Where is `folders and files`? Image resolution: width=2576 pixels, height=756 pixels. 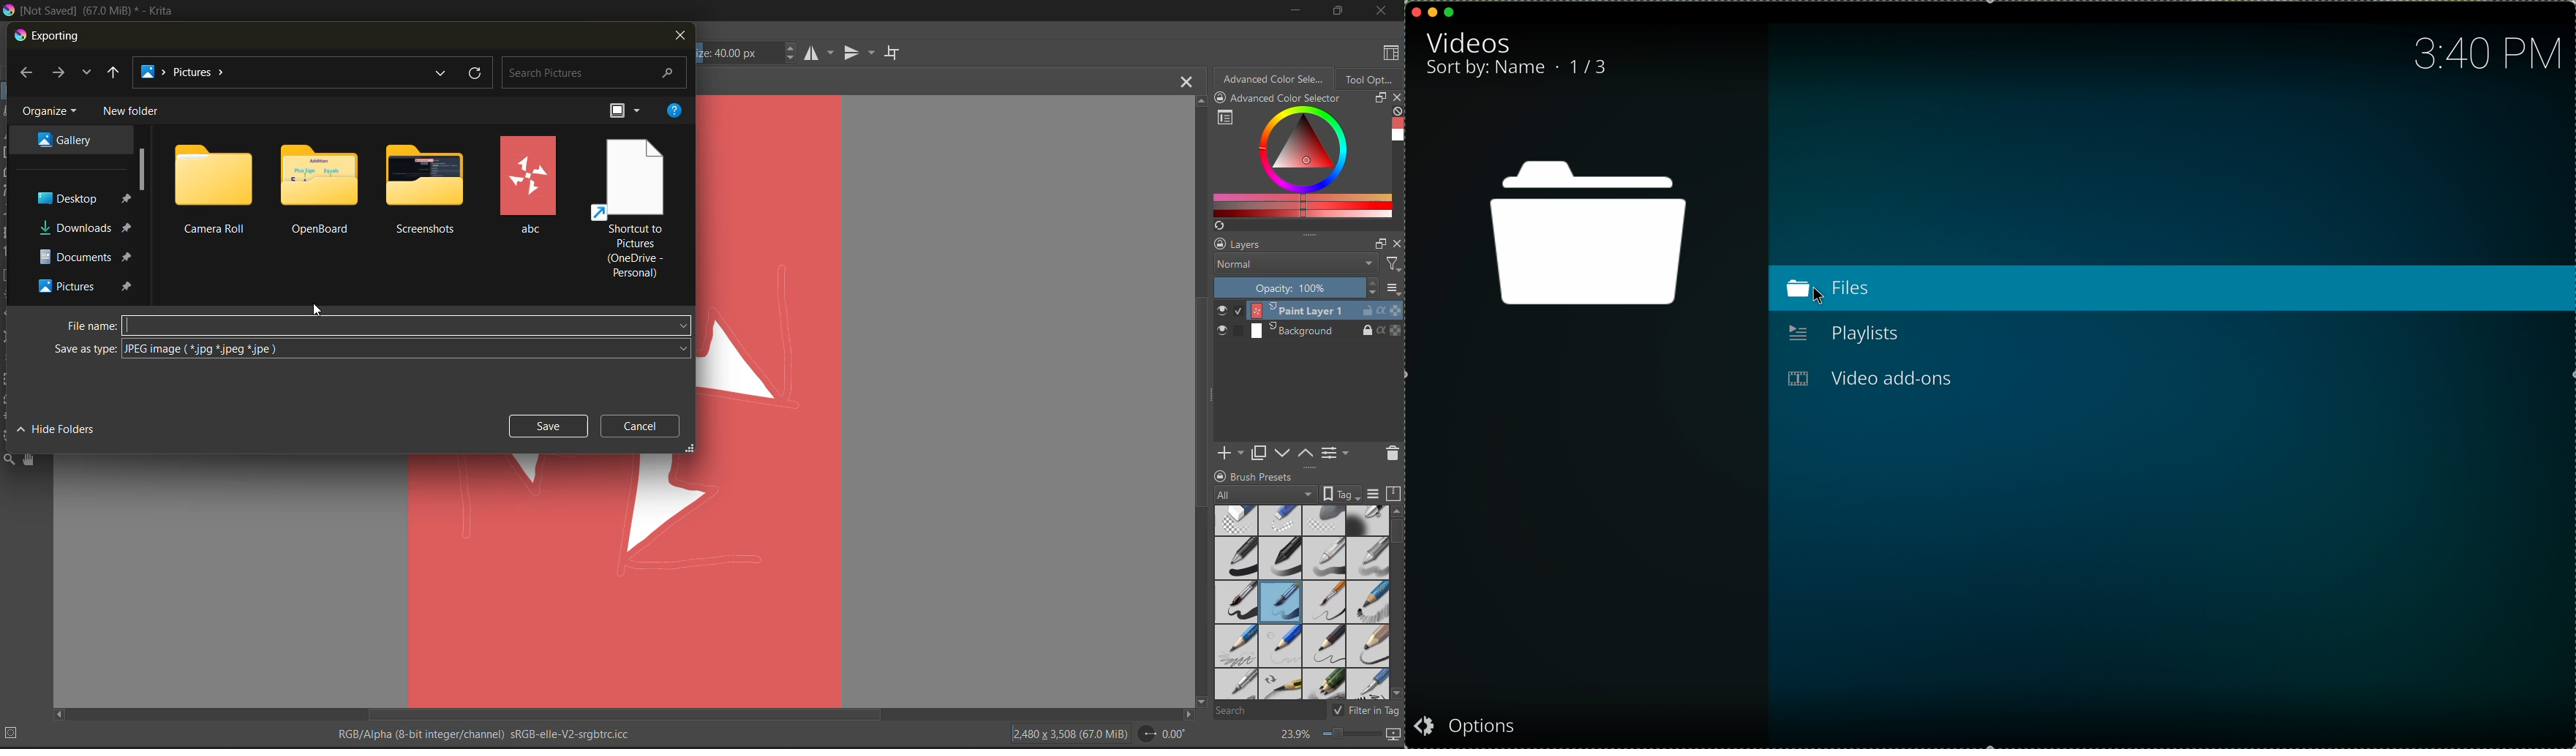
folders and files is located at coordinates (630, 208).